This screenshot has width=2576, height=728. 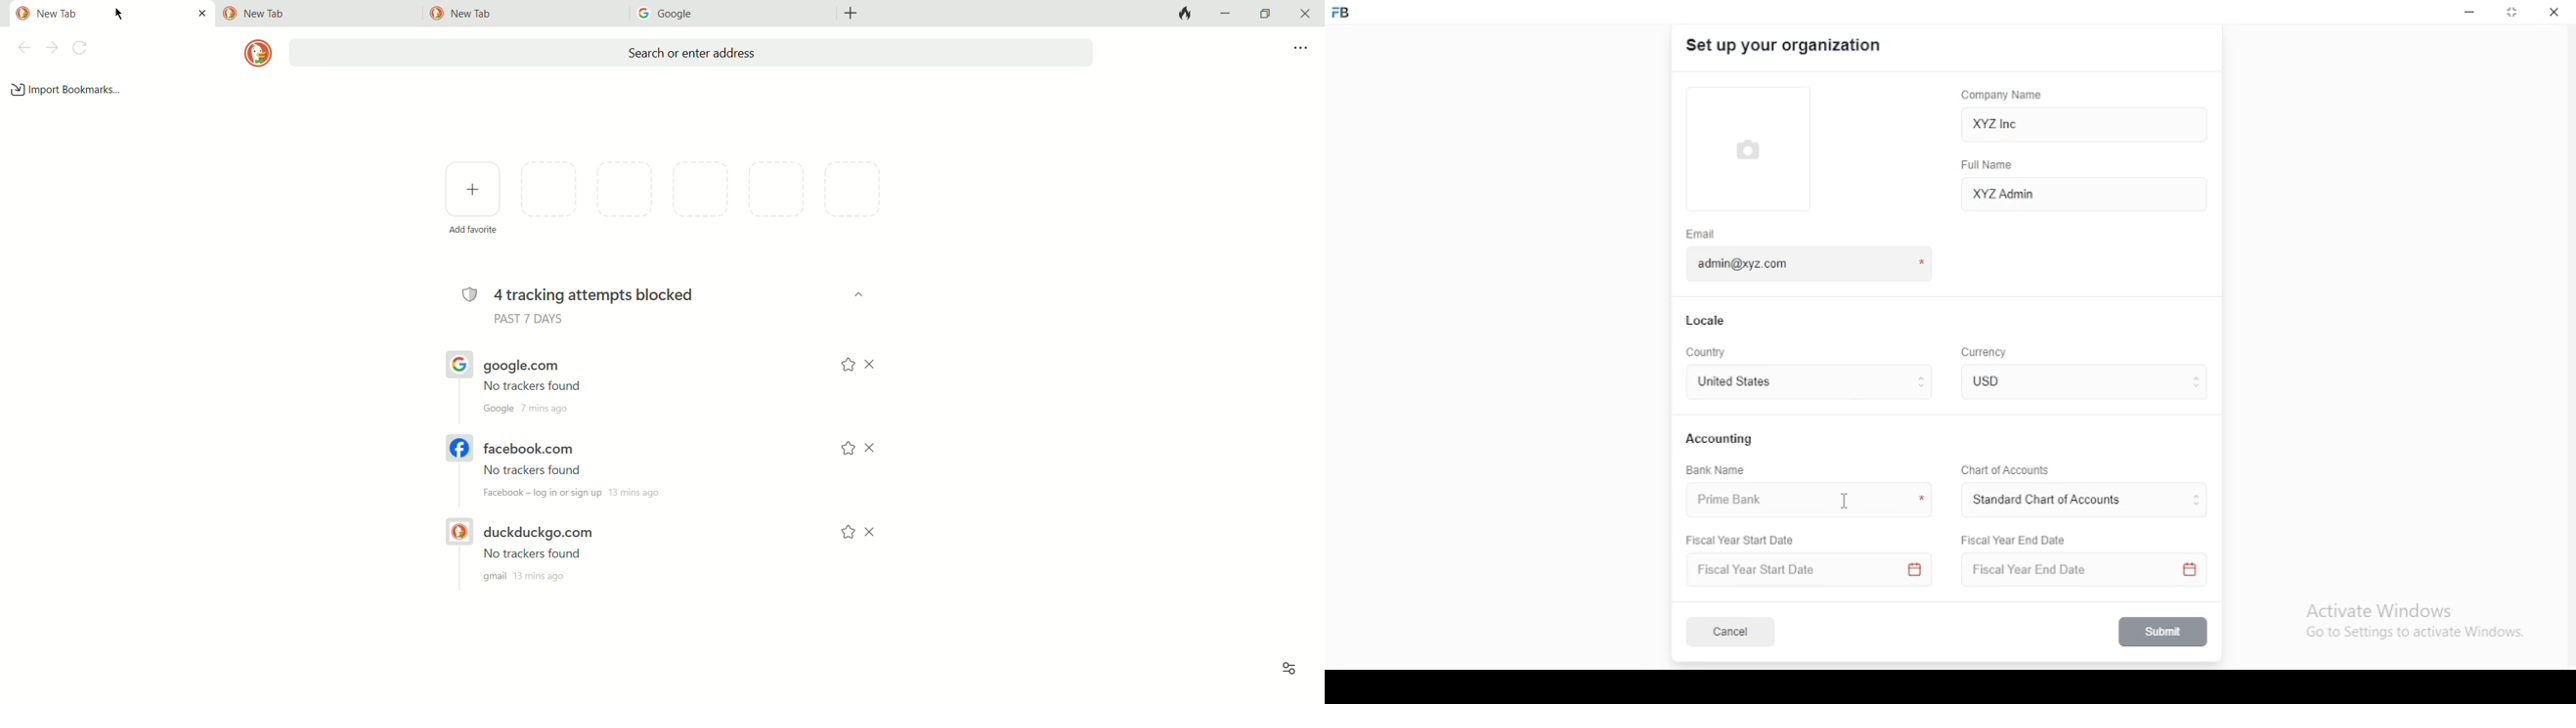 What do you see at coordinates (578, 305) in the screenshot?
I see `4 tracking attempts blocked` at bounding box center [578, 305].